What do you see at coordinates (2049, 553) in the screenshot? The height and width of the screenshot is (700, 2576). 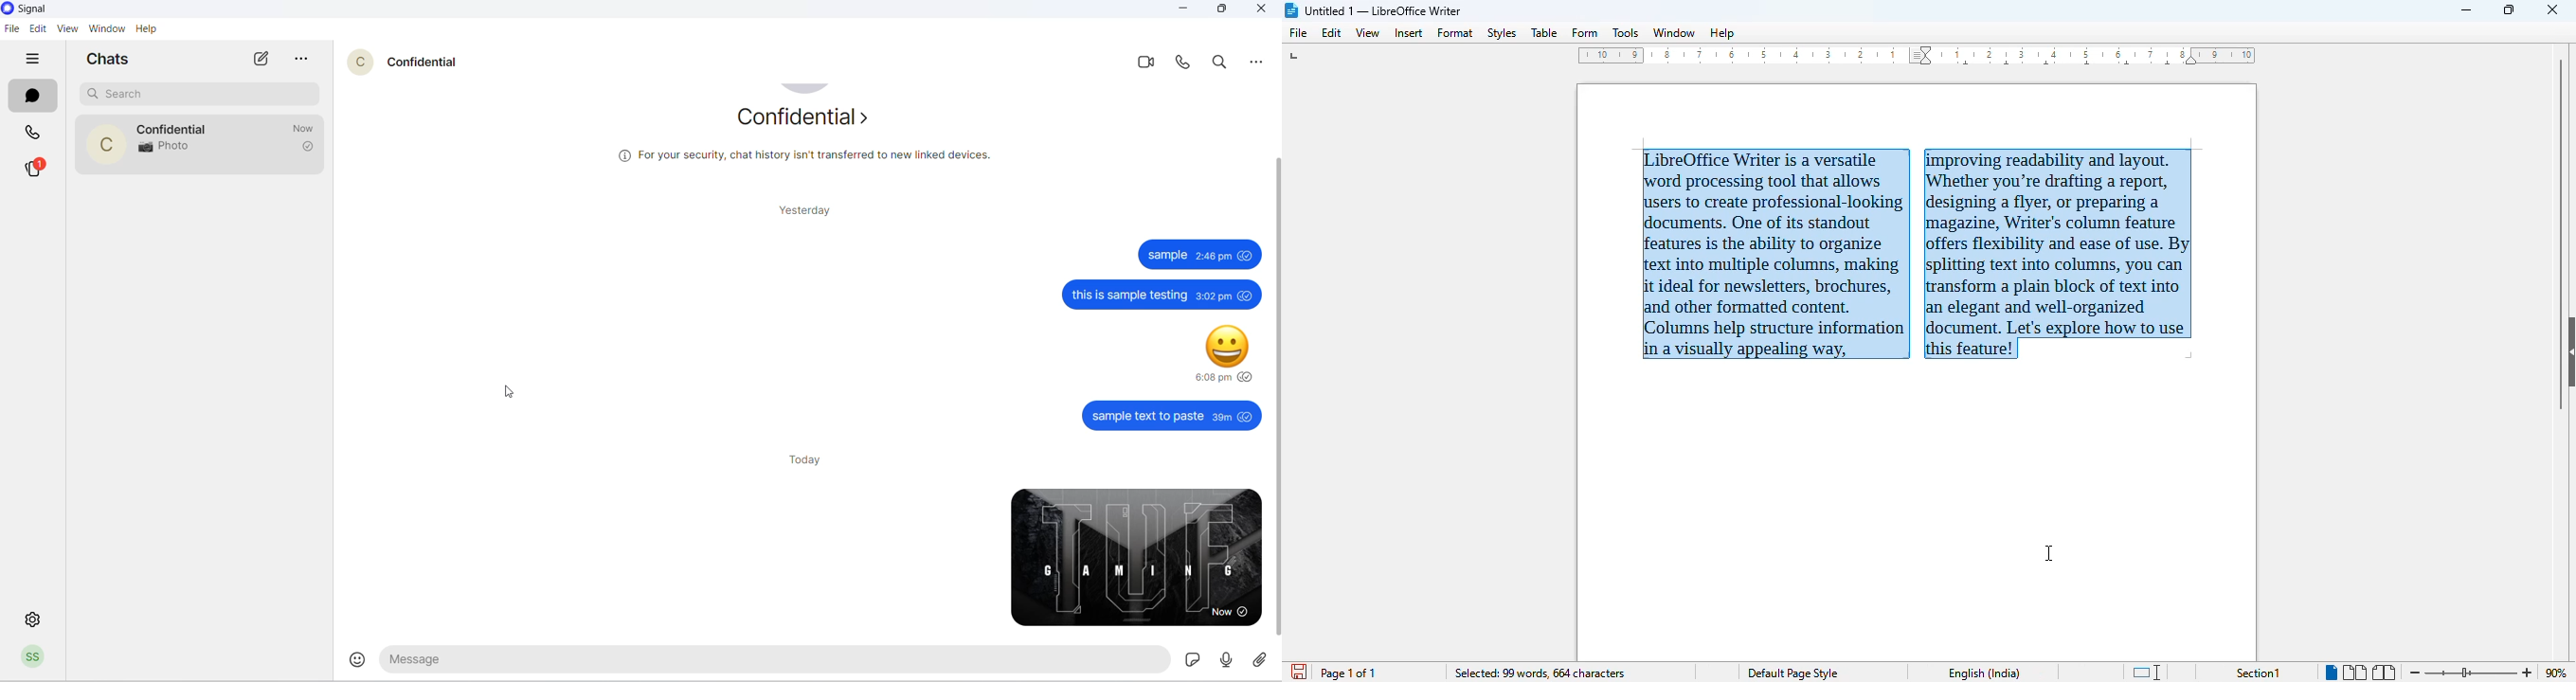 I see `cursor` at bounding box center [2049, 553].